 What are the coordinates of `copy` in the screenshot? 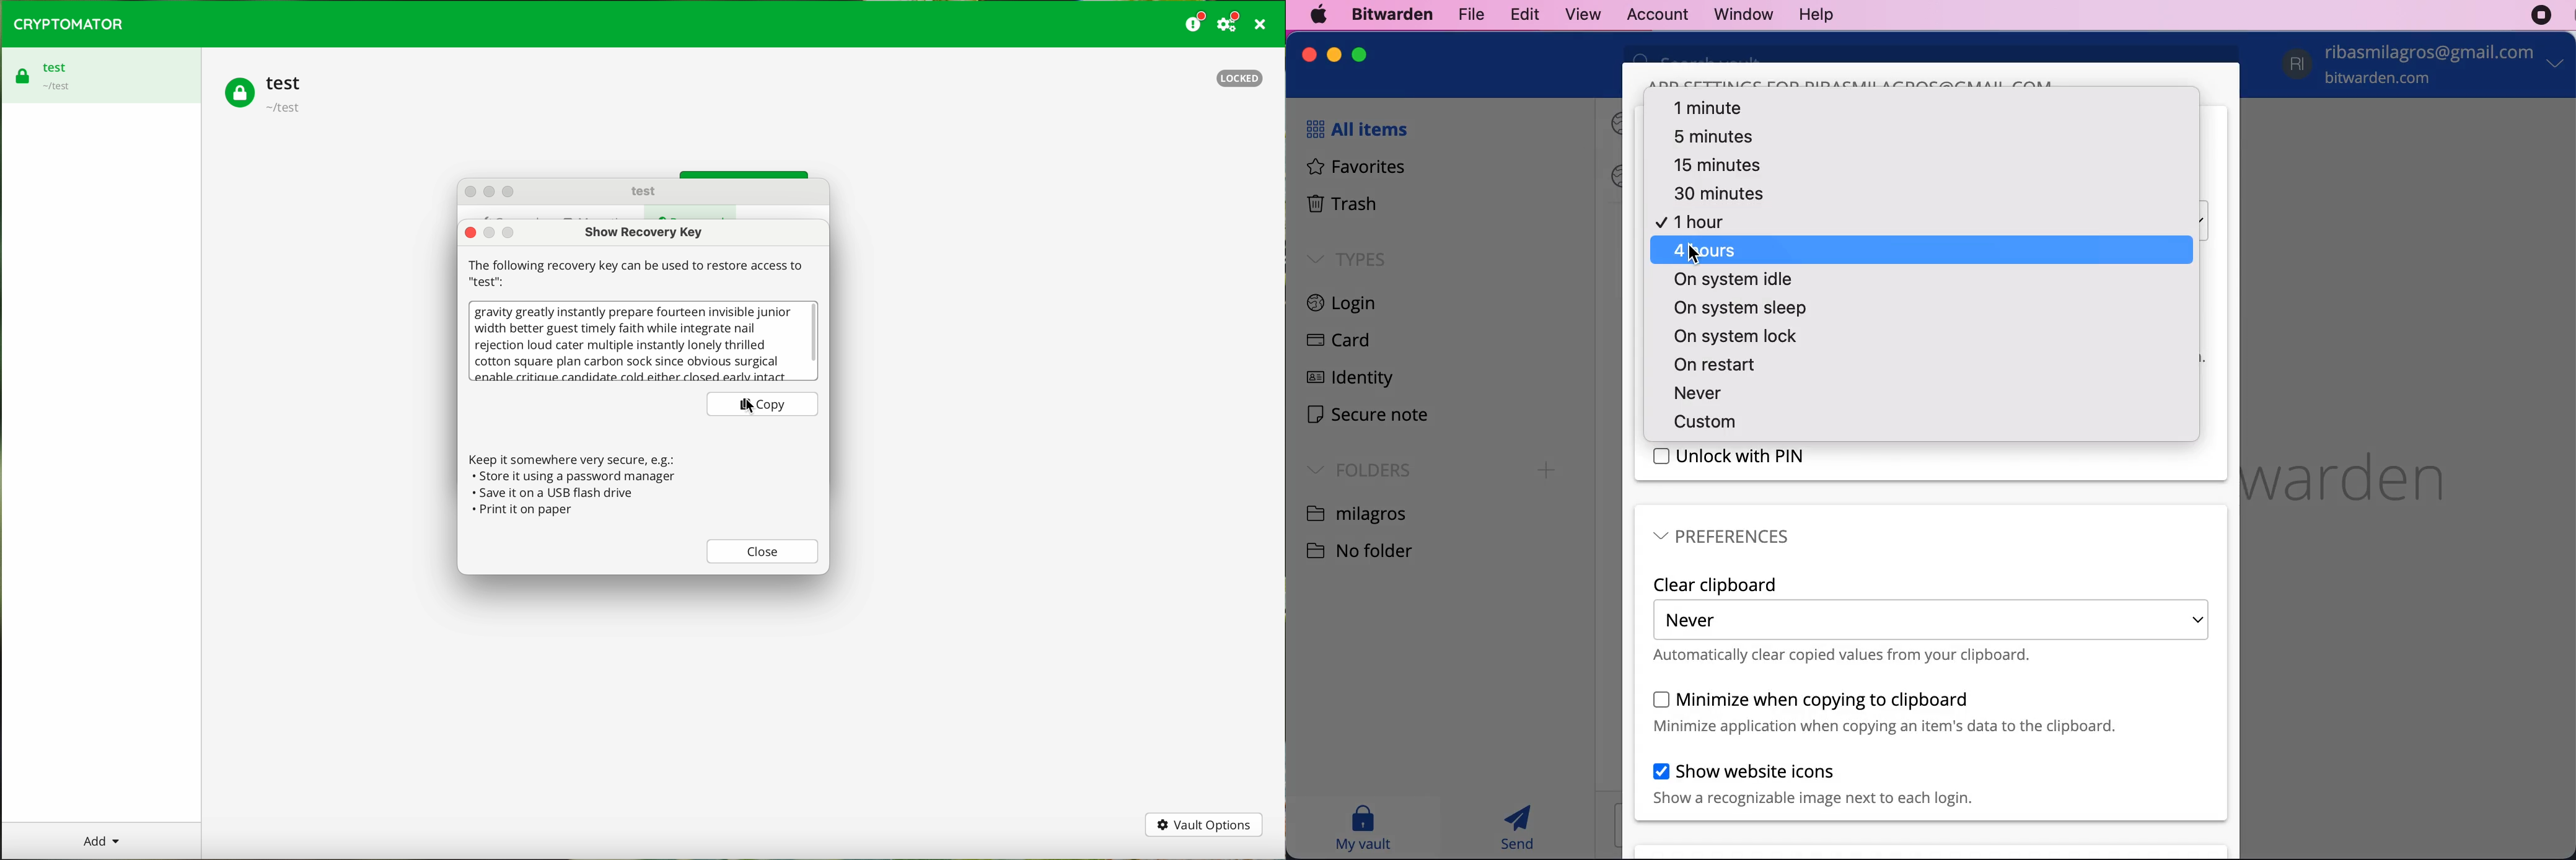 It's located at (763, 404).